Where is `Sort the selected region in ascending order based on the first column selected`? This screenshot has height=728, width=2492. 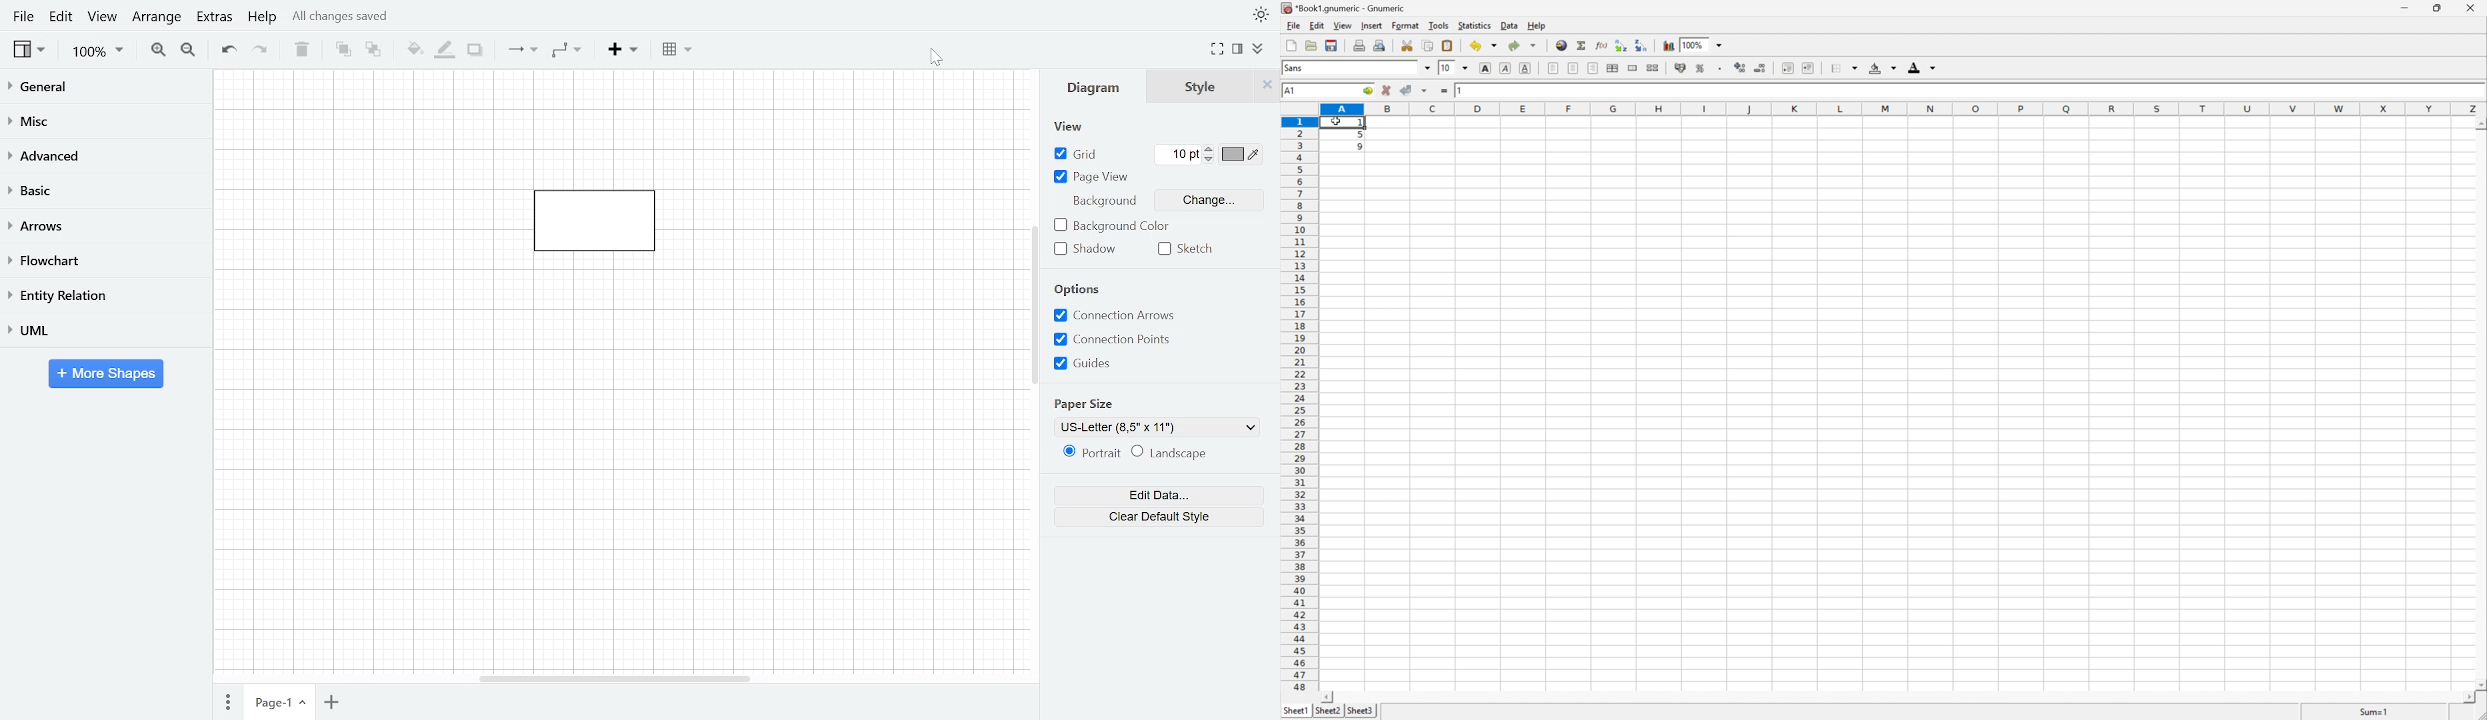
Sort the selected region in ascending order based on the first column selected is located at coordinates (1622, 45).